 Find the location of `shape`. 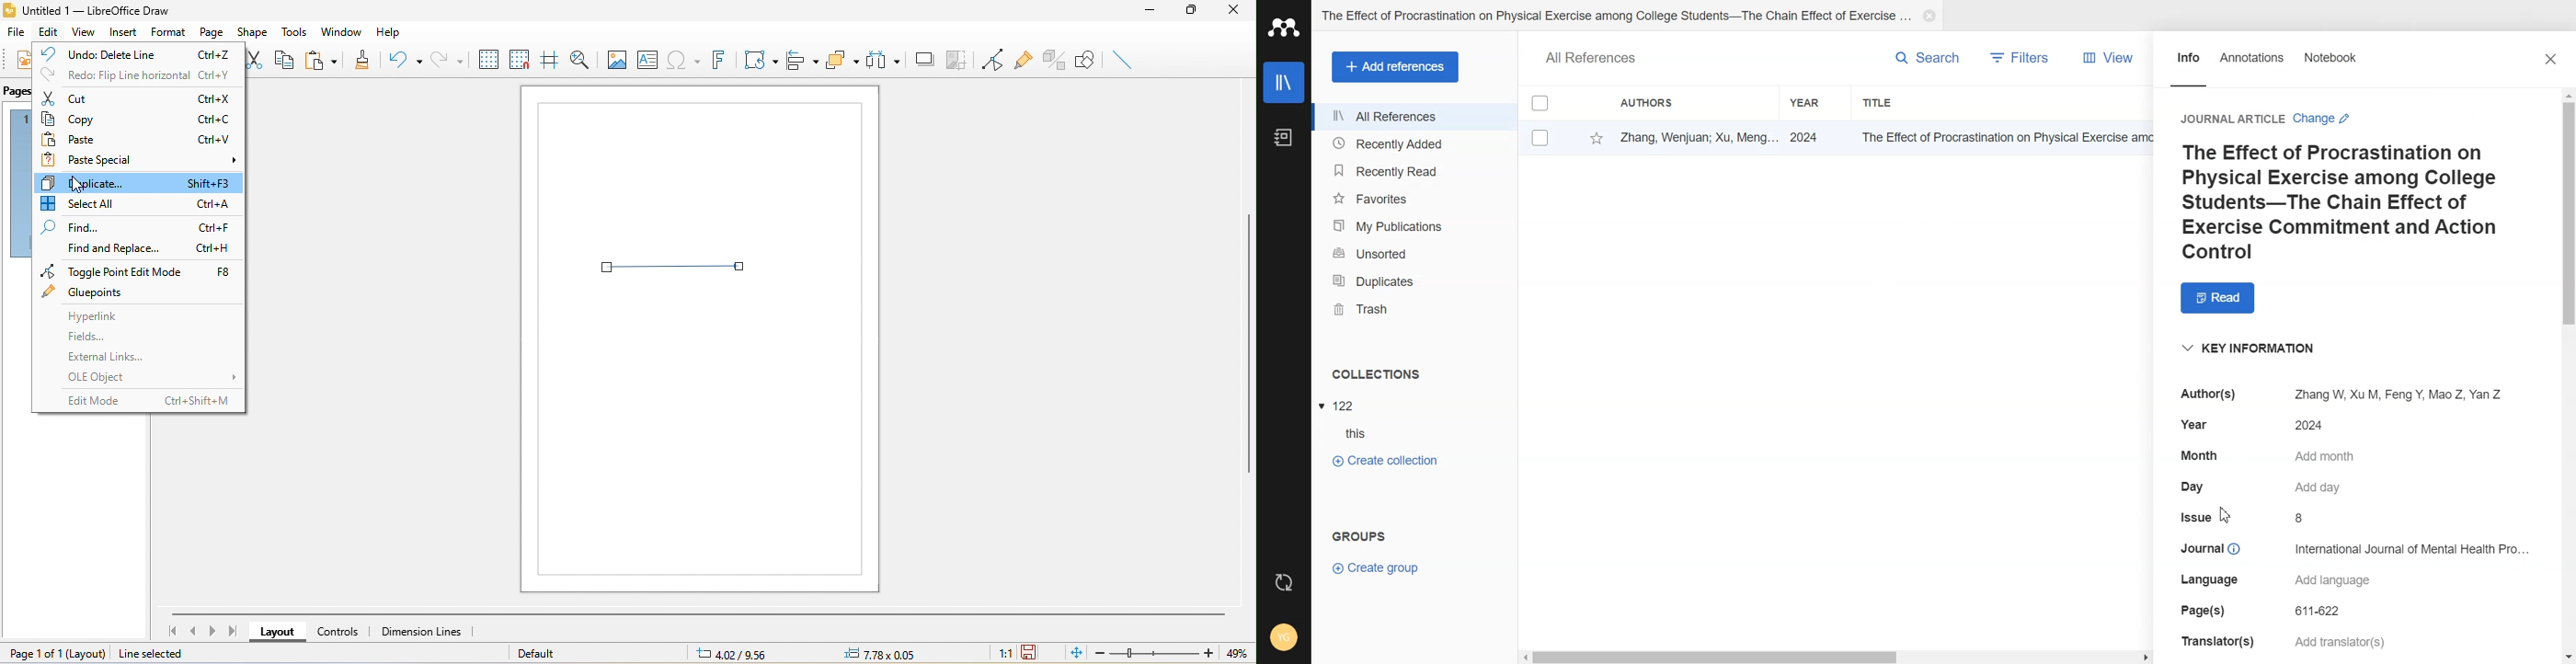

shape is located at coordinates (256, 31).